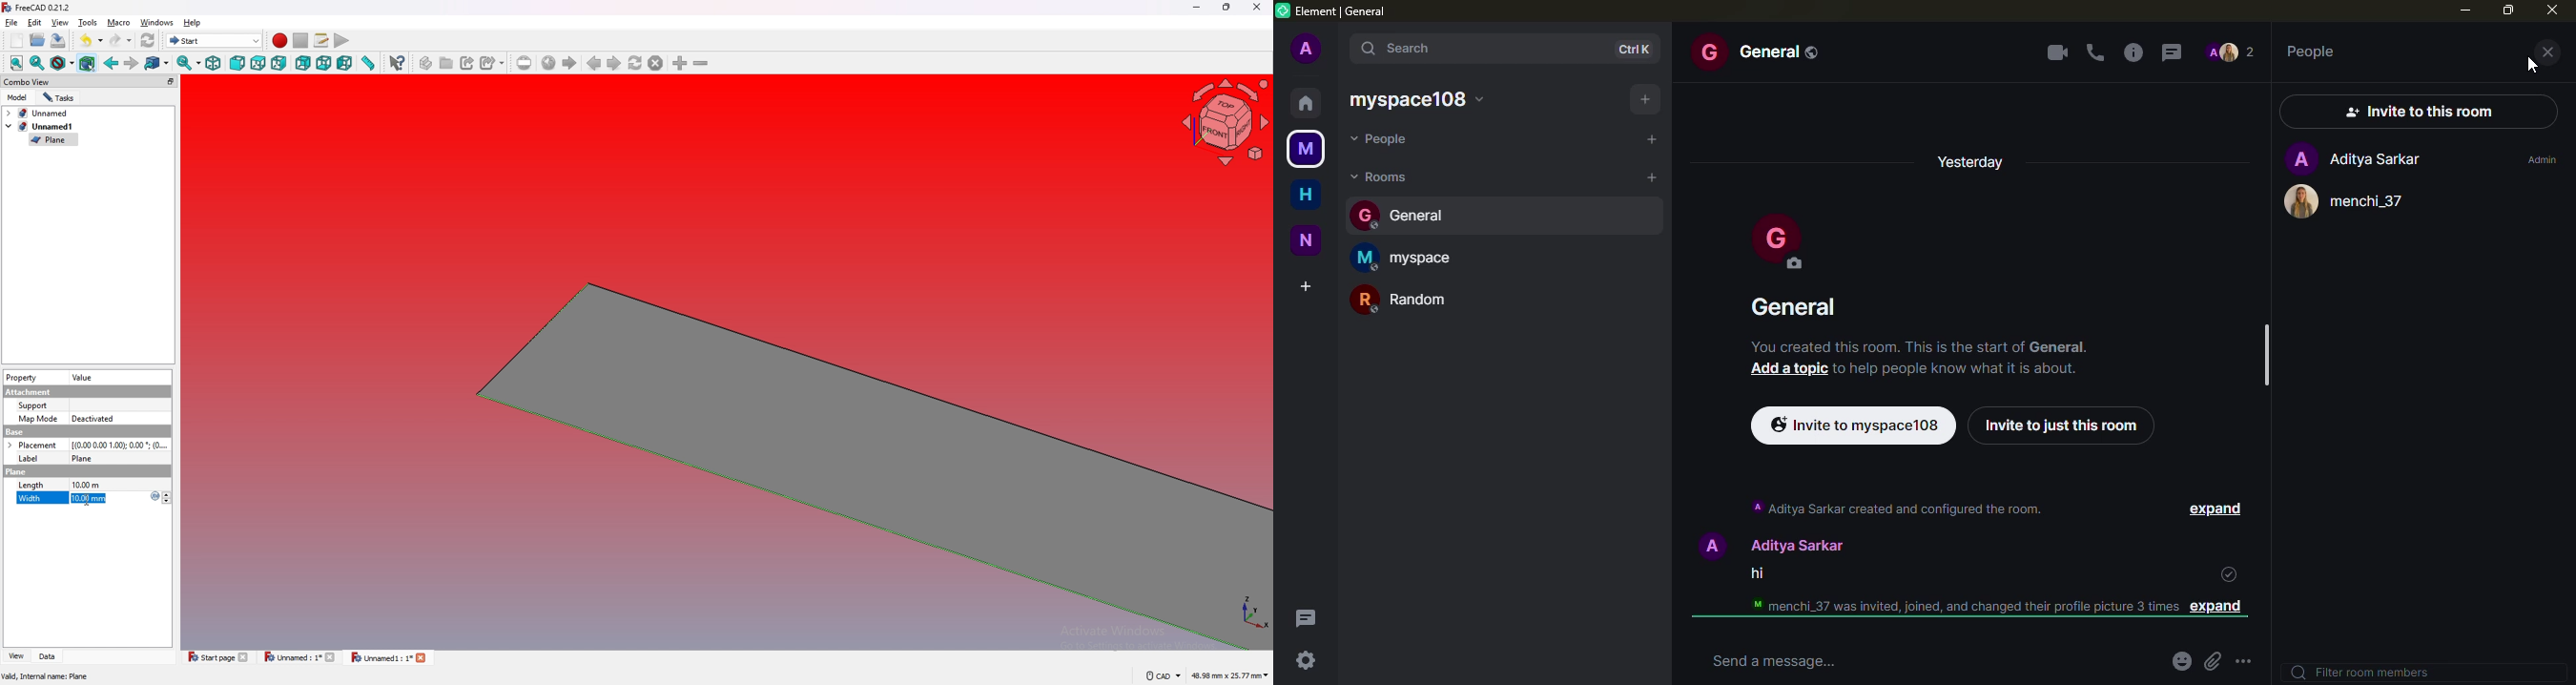 The width and height of the screenshot is (2576, 700). What do you see at coordinates (322, 40) in the screenshot?
I see `macros` at bounding box center [322, 40].